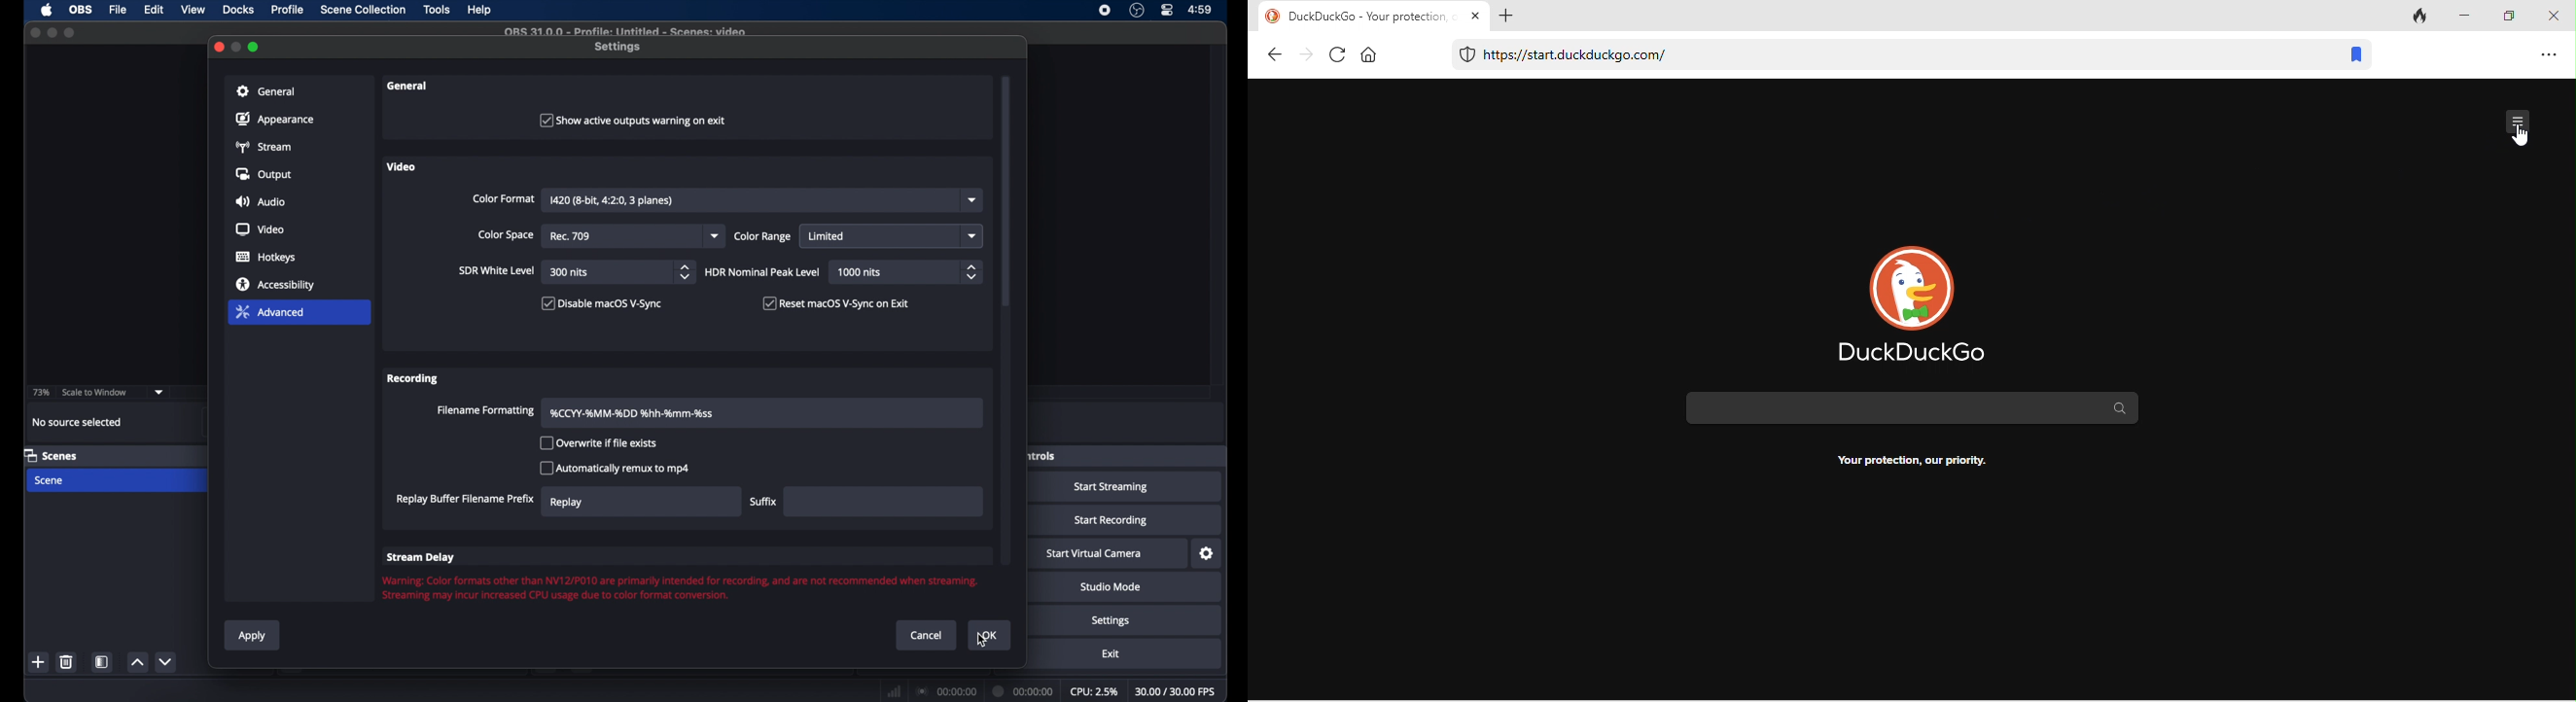  What do you see at coordinates (763, 502) in the screenshot?
I see `suffix` at bounding box center [763, 502].